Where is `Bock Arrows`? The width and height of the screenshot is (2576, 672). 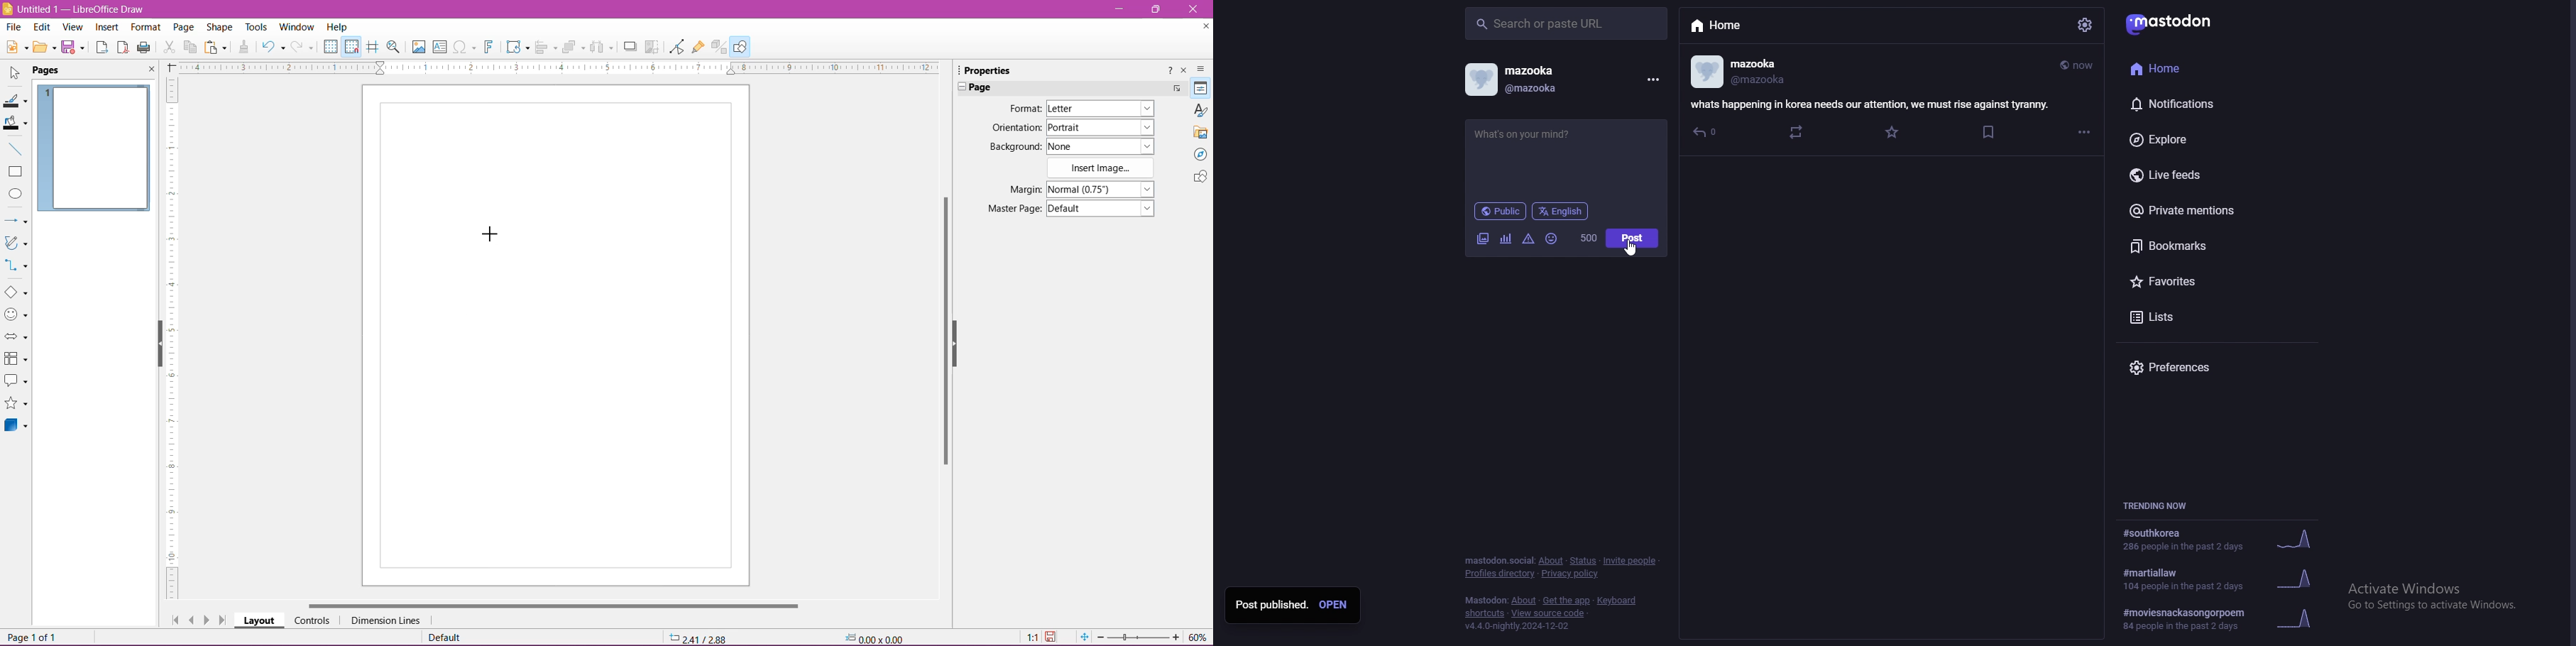
Bock Arrows is located at coordinates (16, 338).